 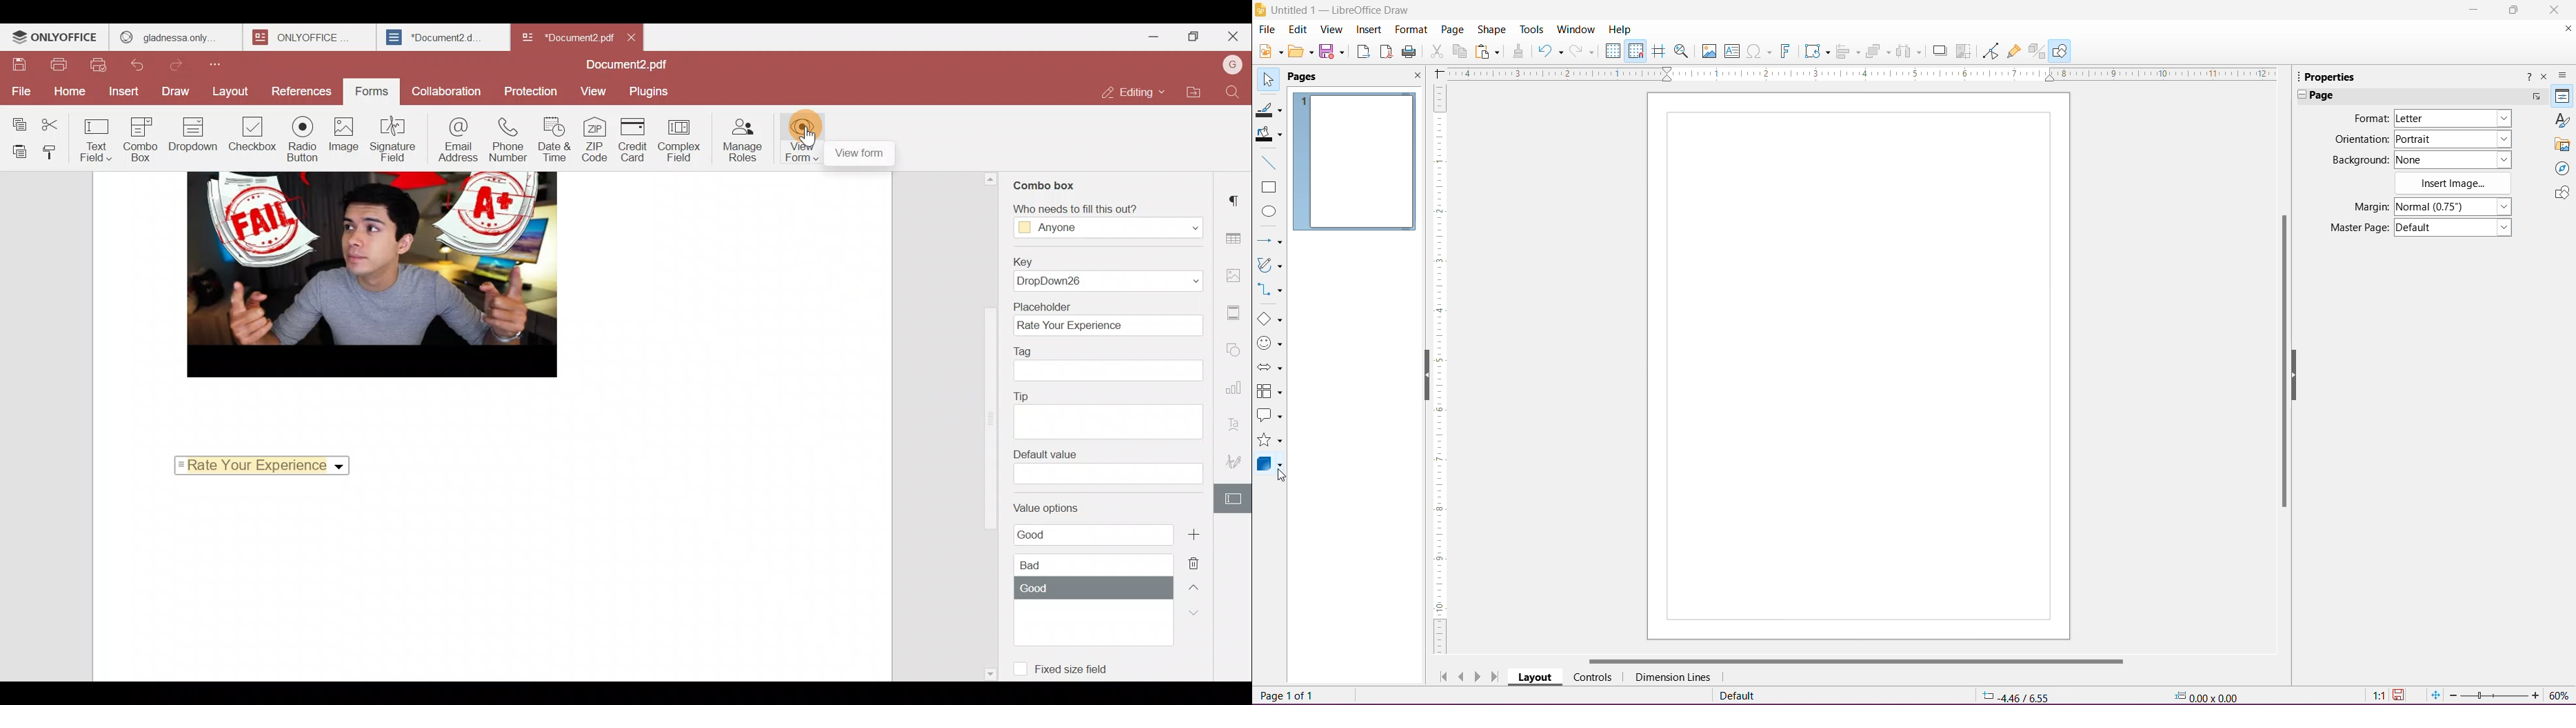 I want to click on Tools, so click(x=1533, y=30).